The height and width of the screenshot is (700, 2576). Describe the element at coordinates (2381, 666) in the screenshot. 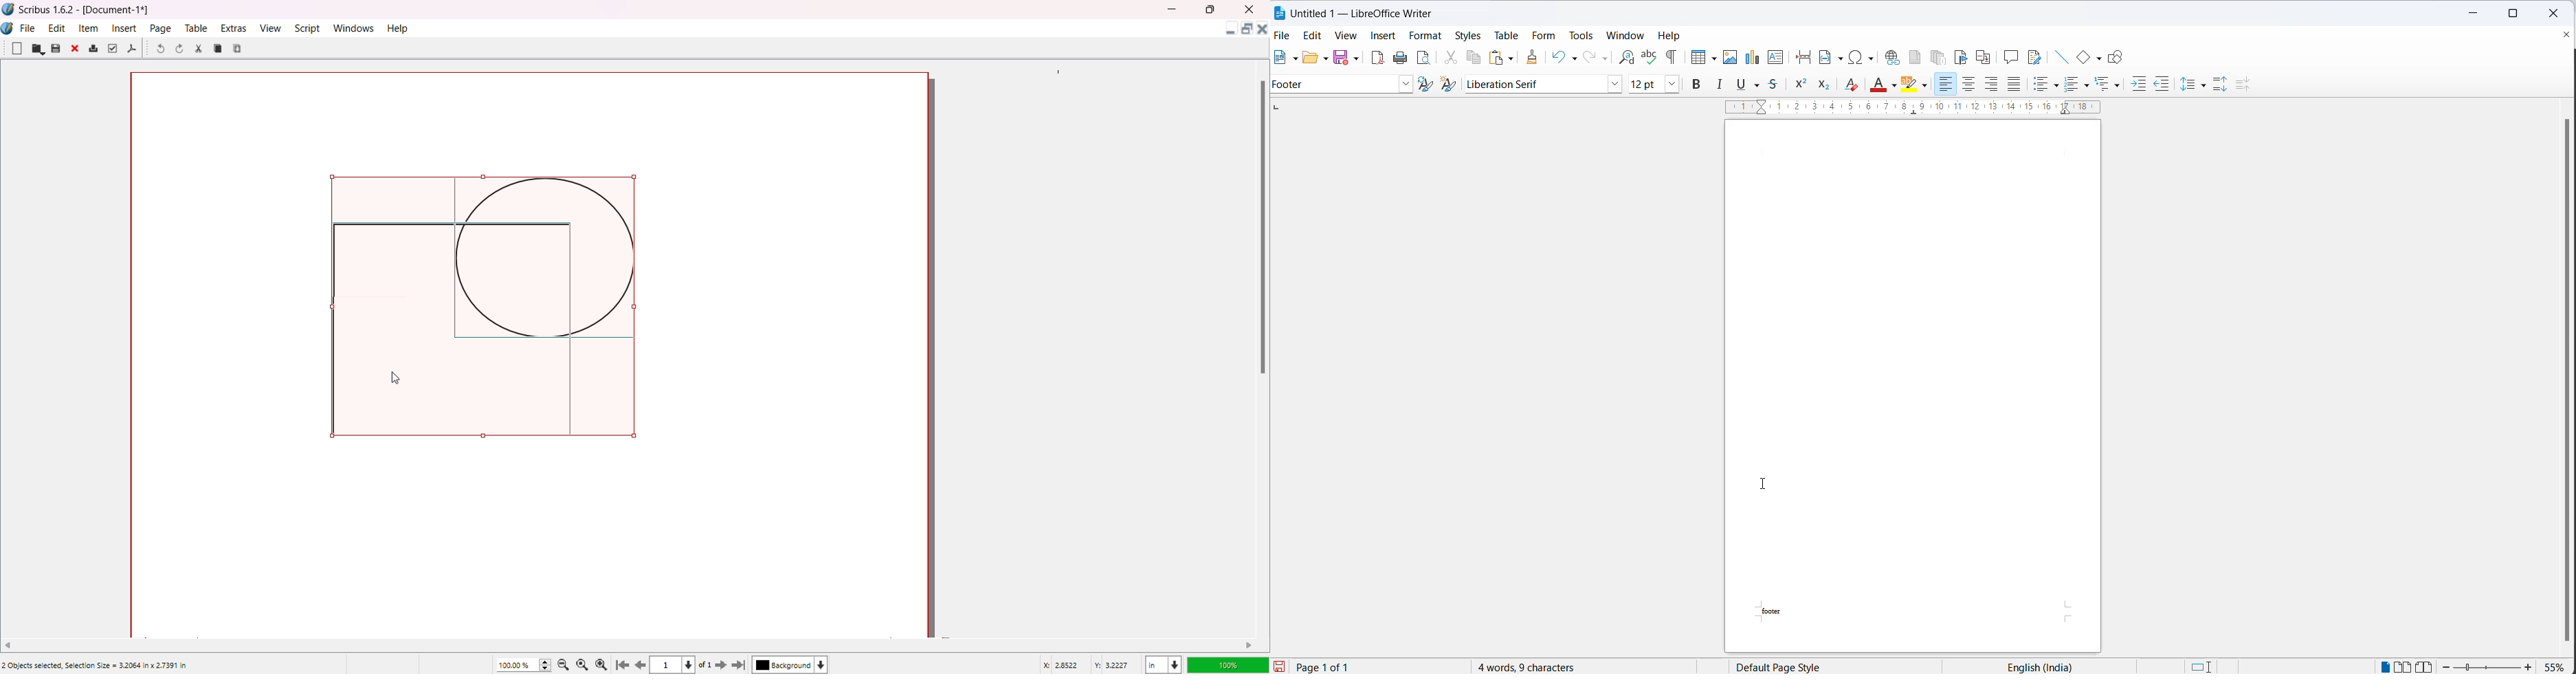

I see `single page view` at that location.